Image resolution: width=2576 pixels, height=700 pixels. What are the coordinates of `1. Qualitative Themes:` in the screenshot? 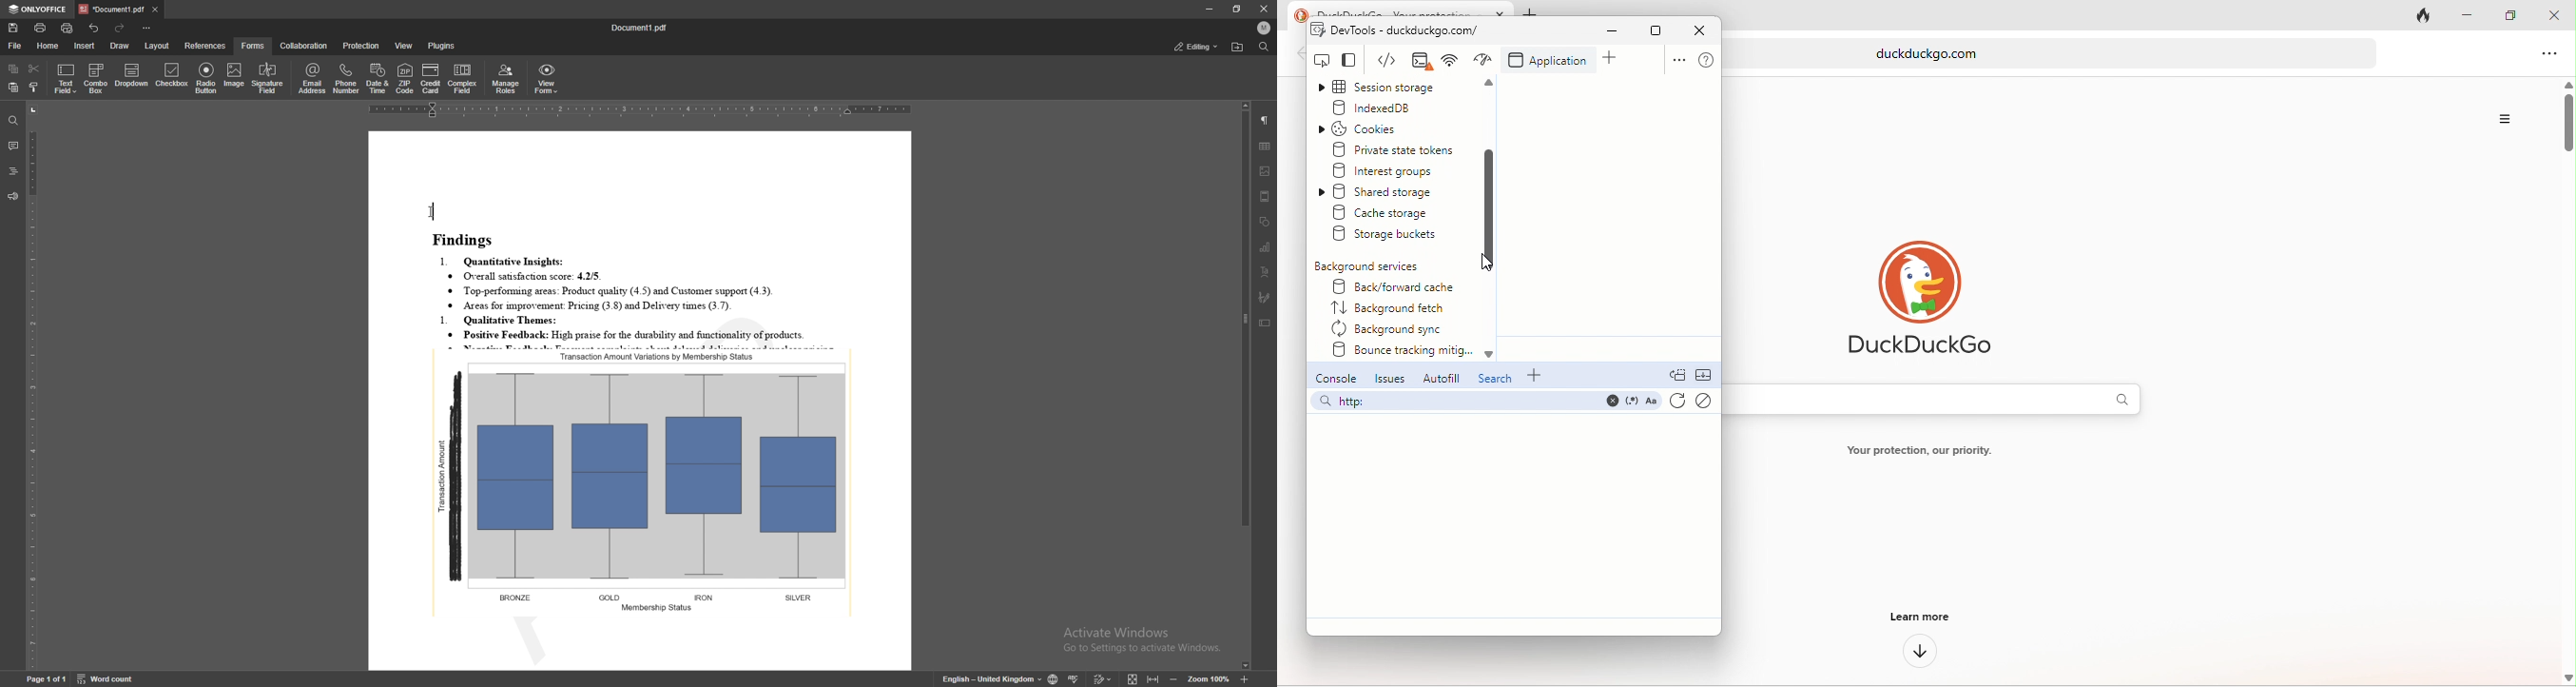 It's located at (506, 320).